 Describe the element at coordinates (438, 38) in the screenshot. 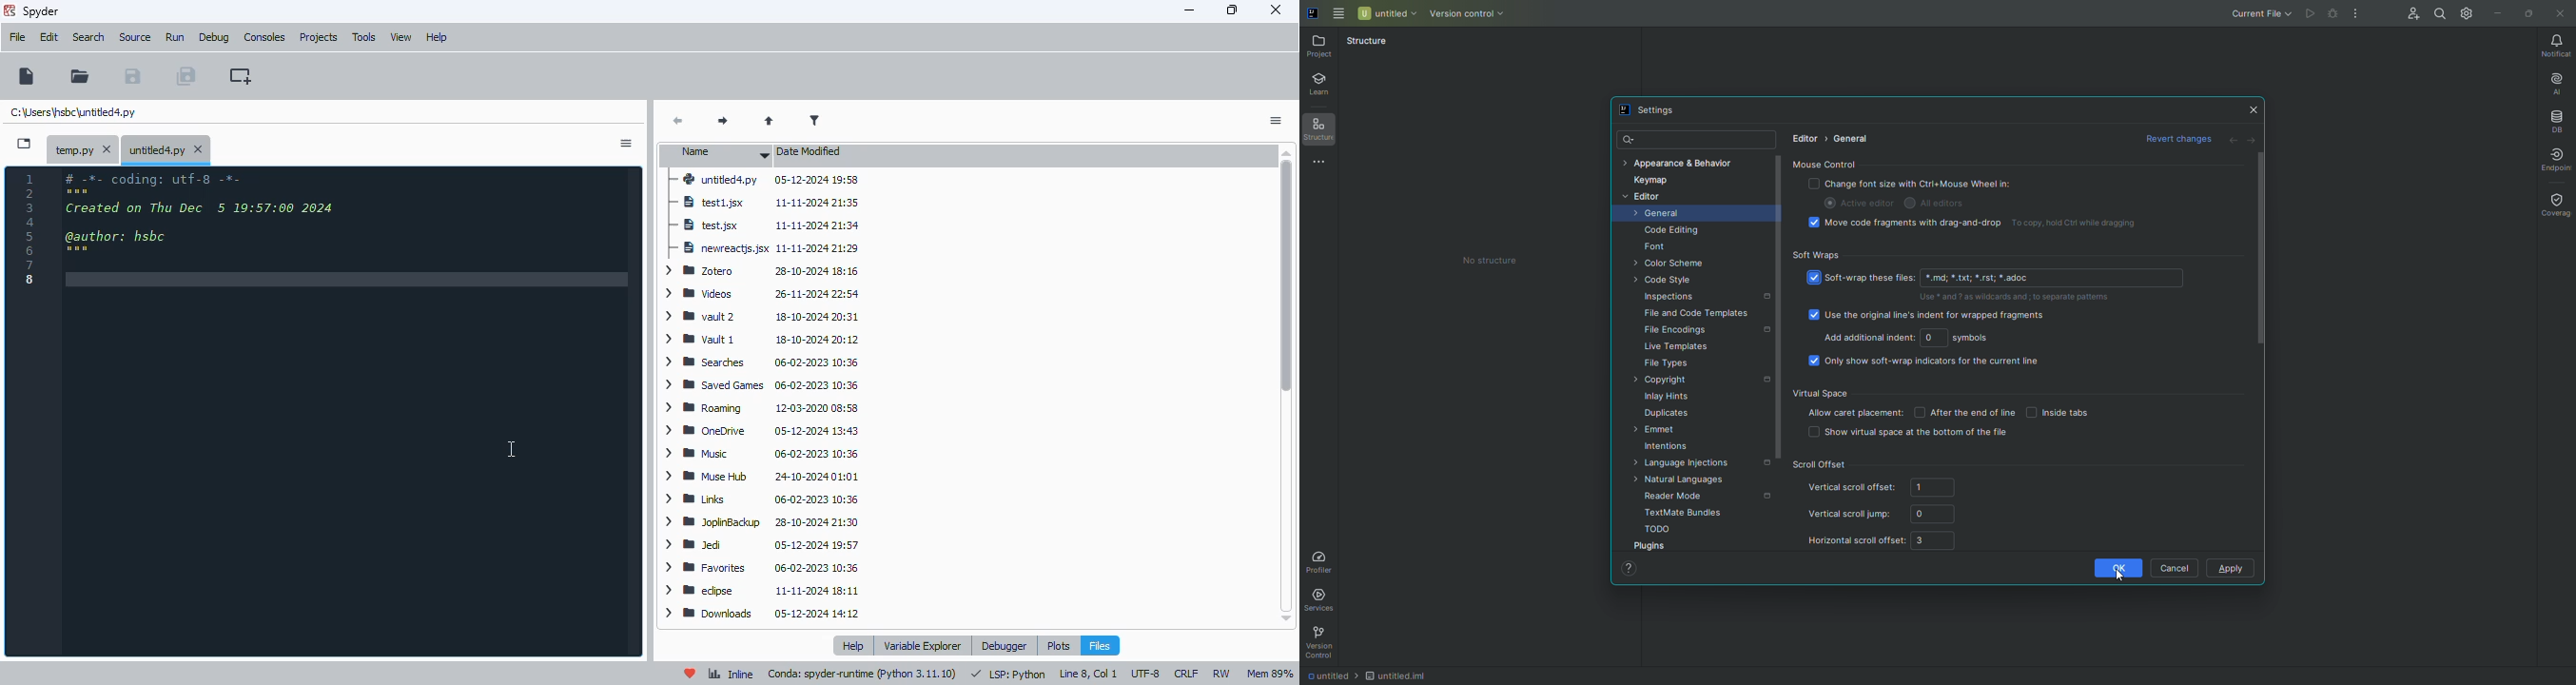

I see `help` at that location.